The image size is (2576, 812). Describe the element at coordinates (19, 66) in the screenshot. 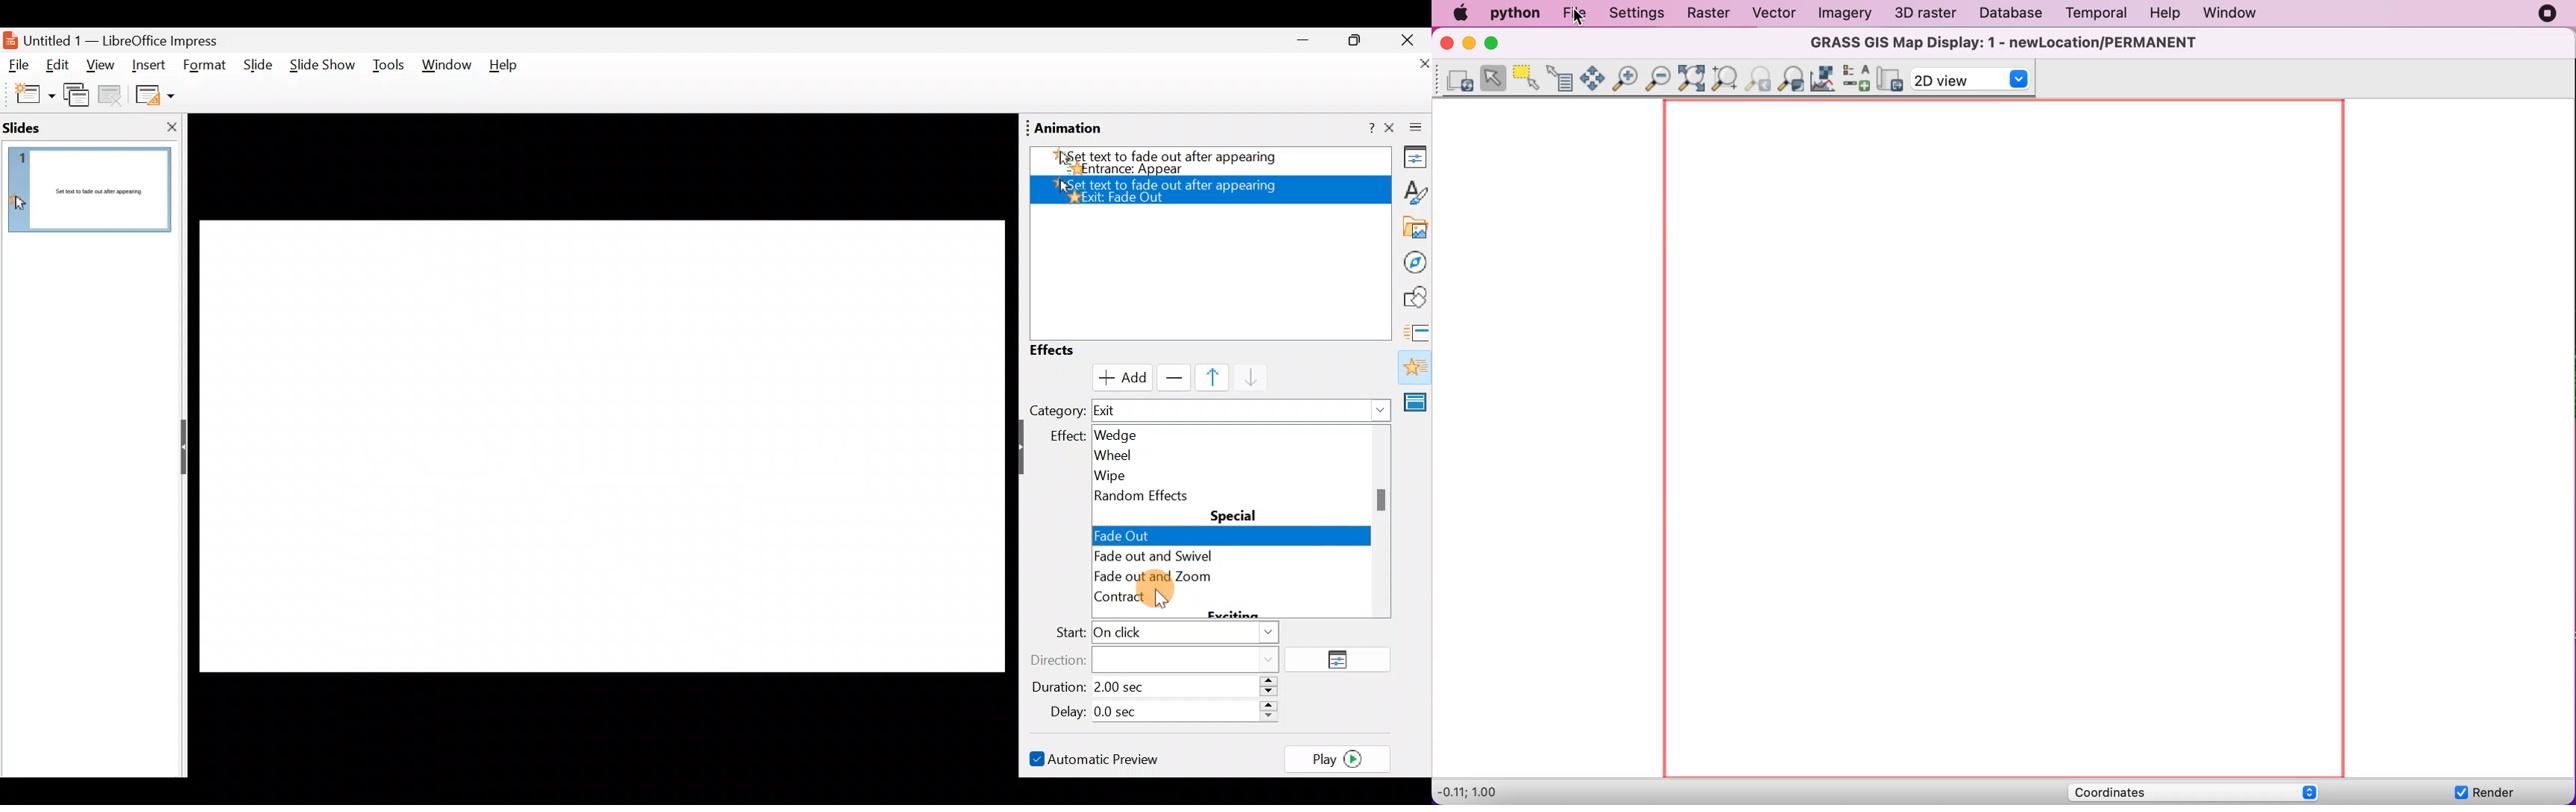

I see `File` at that location.